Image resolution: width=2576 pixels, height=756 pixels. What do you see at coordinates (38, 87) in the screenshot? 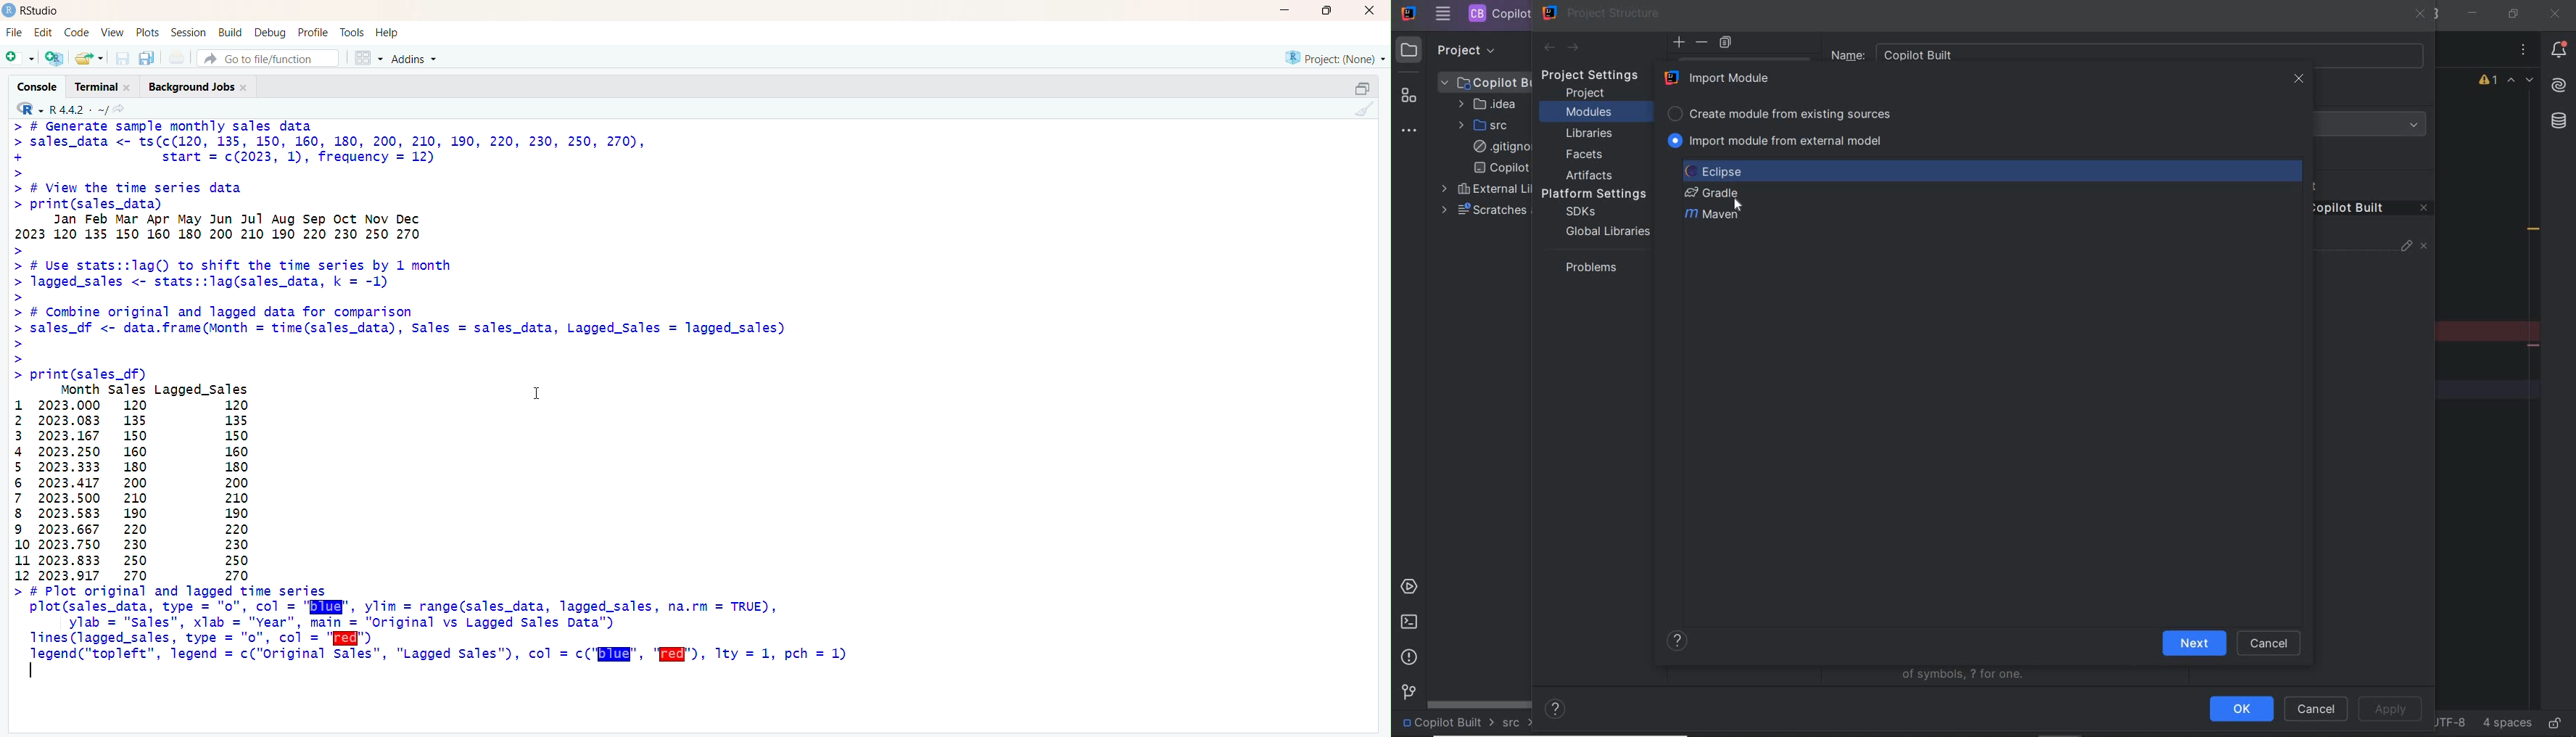
I see `console` at bounding box center [38, 87].